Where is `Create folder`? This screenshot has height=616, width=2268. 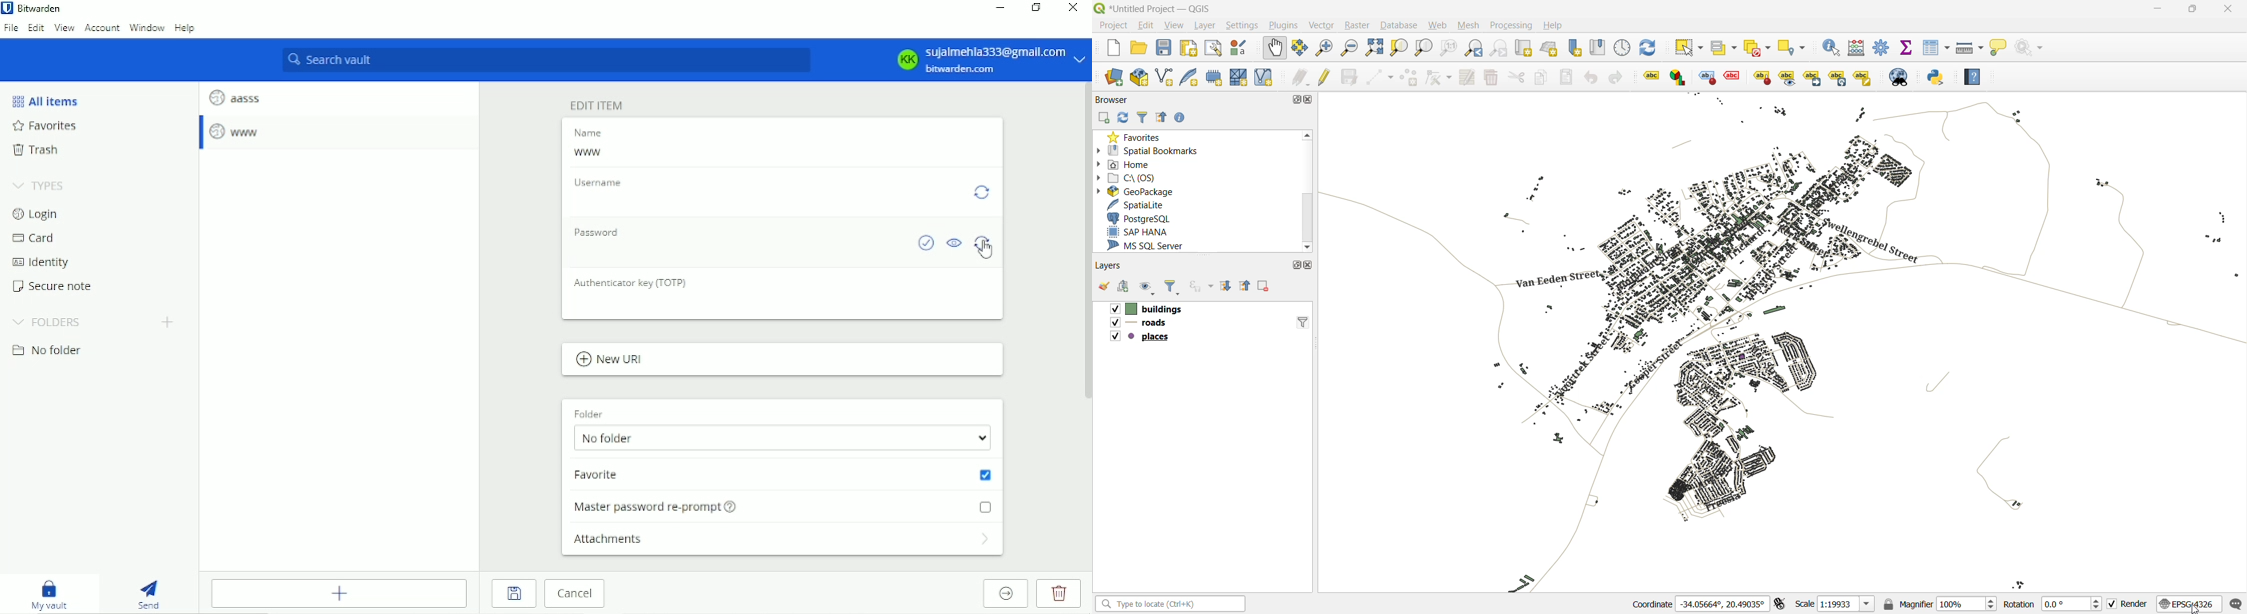 Create folder is located at coordinates (170, 322).